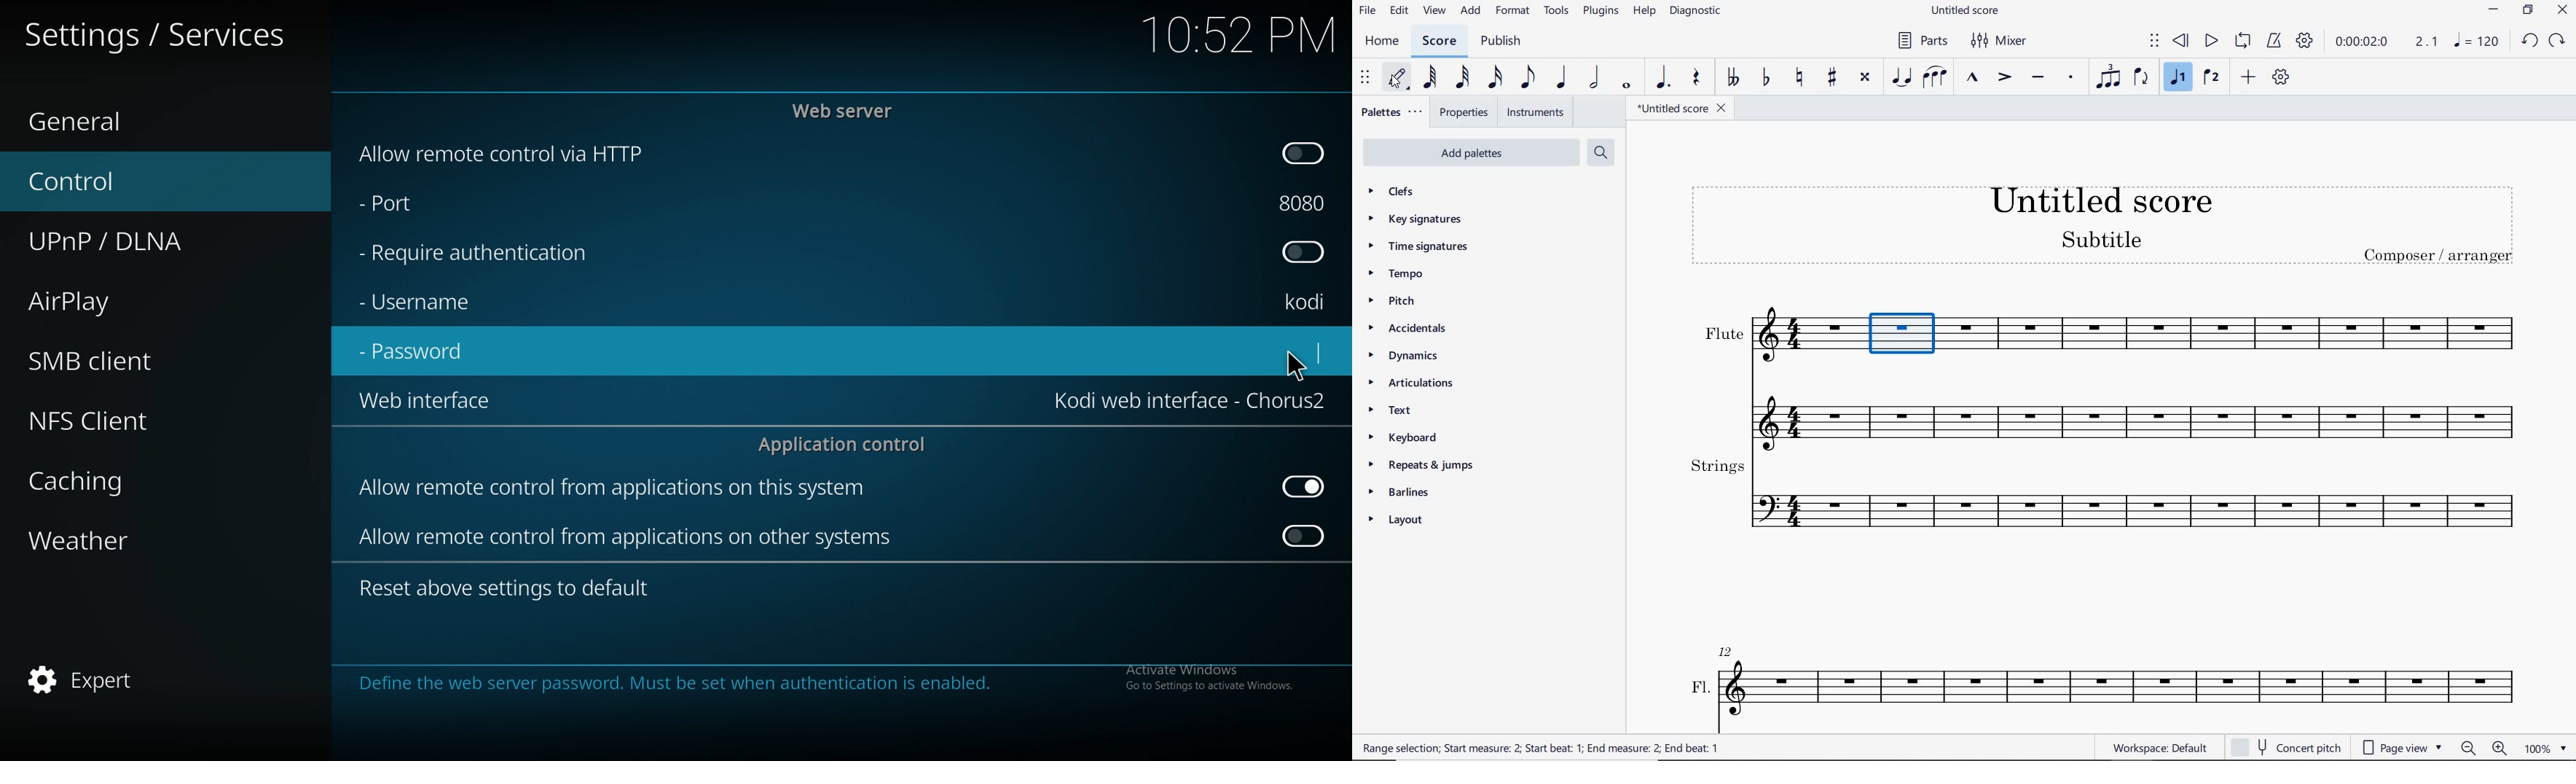  What do you see at coordinates (1304, 487) in the screenshot?
I see `toggle` at bounding box center [1304, 487].